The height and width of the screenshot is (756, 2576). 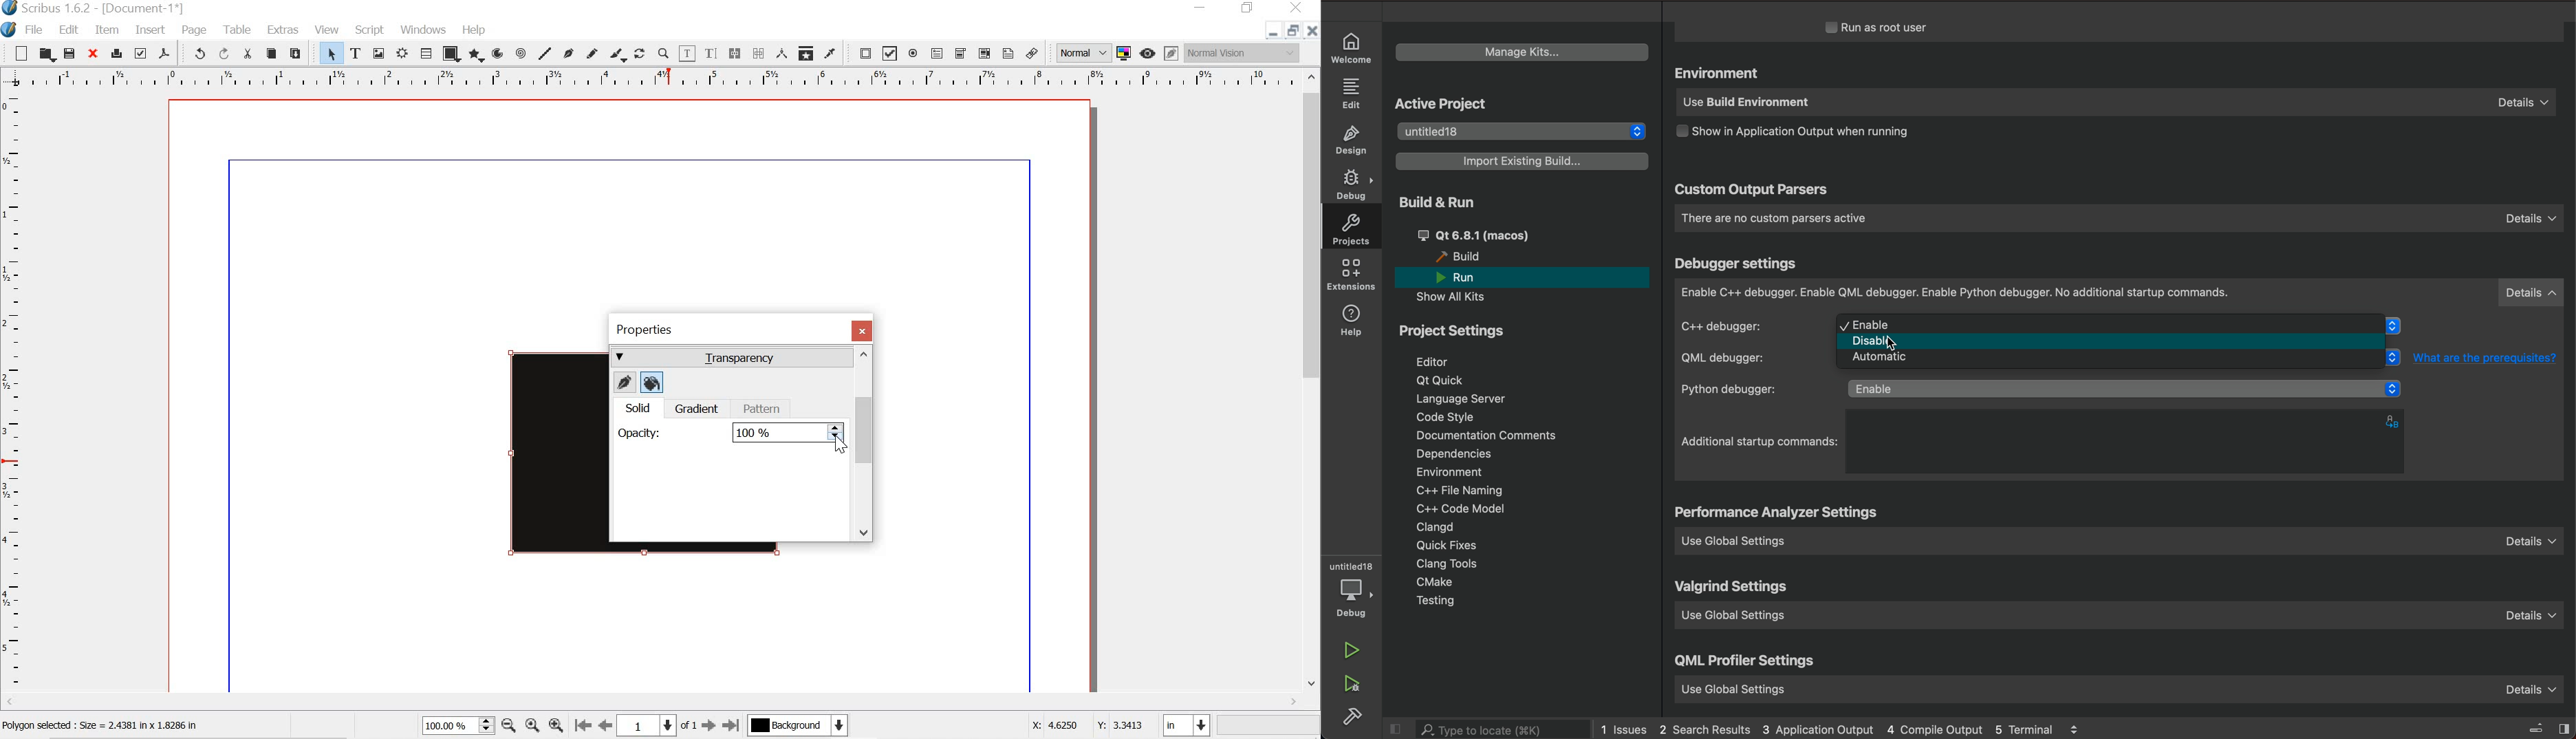 What do you see at coordinates (2045, 390) in the screenshot?
I see `python debugger` at bounding box center [2045, 390].